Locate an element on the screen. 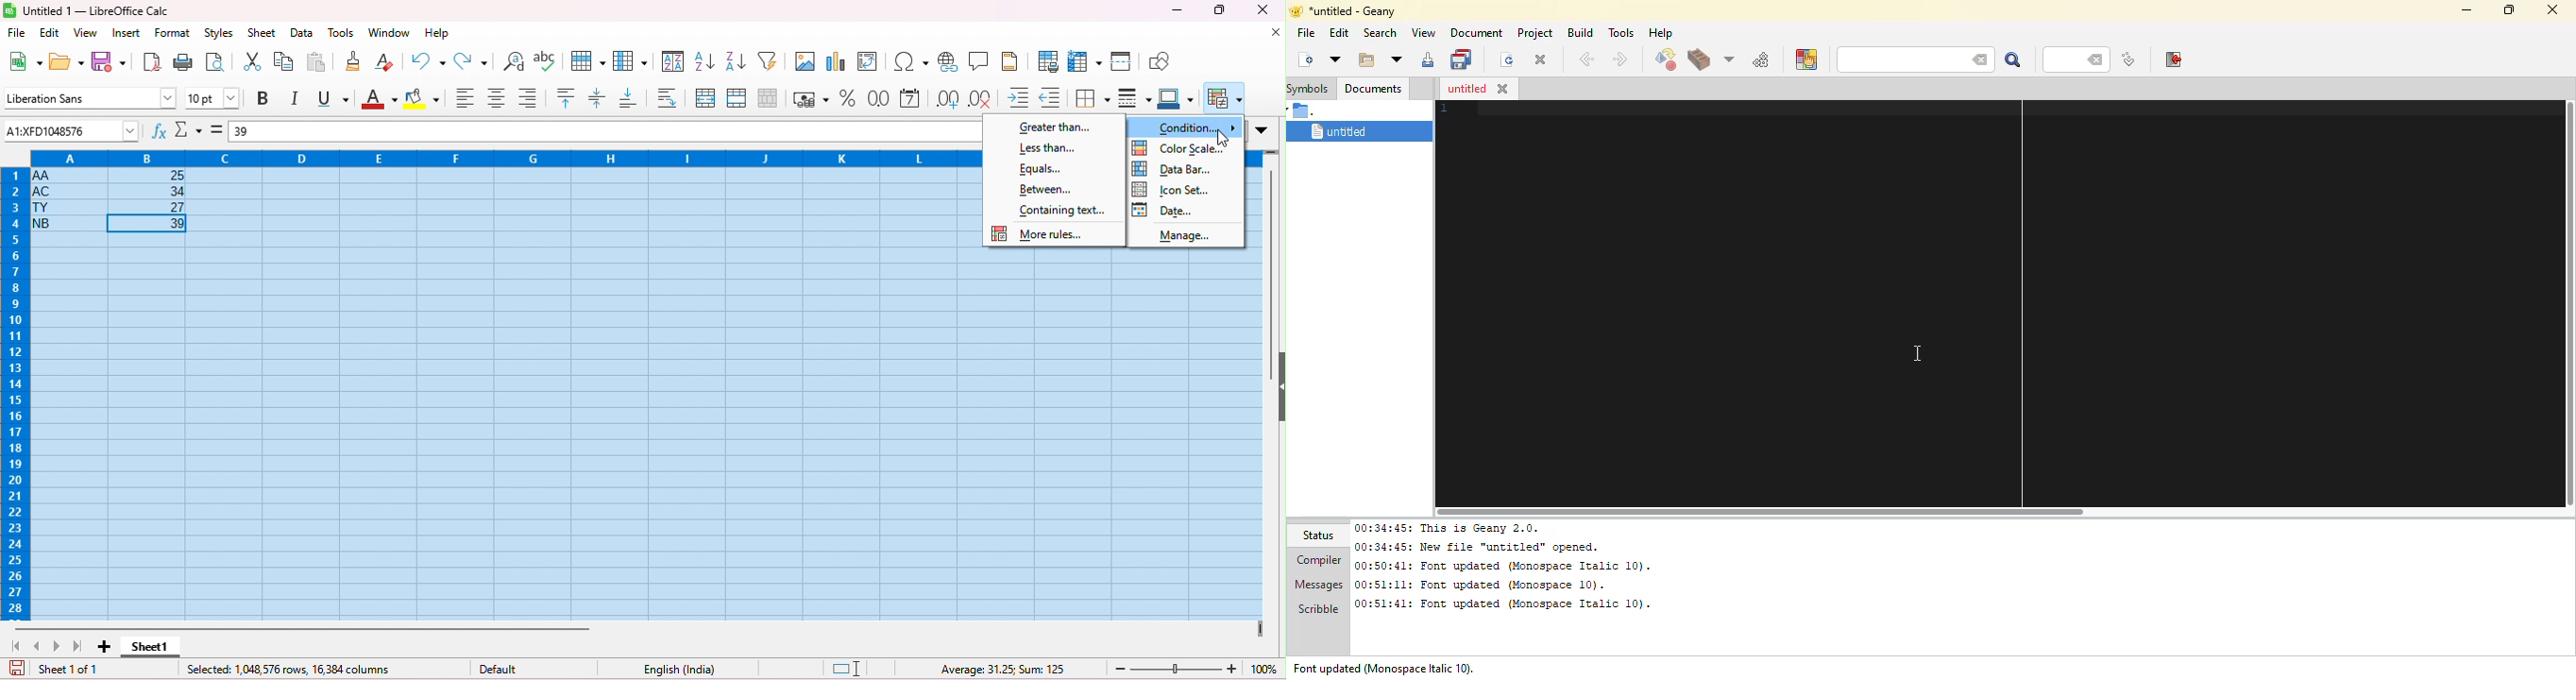 This screenshot has height=700, width=2576. cells selected is located at coordinates (508, 395).